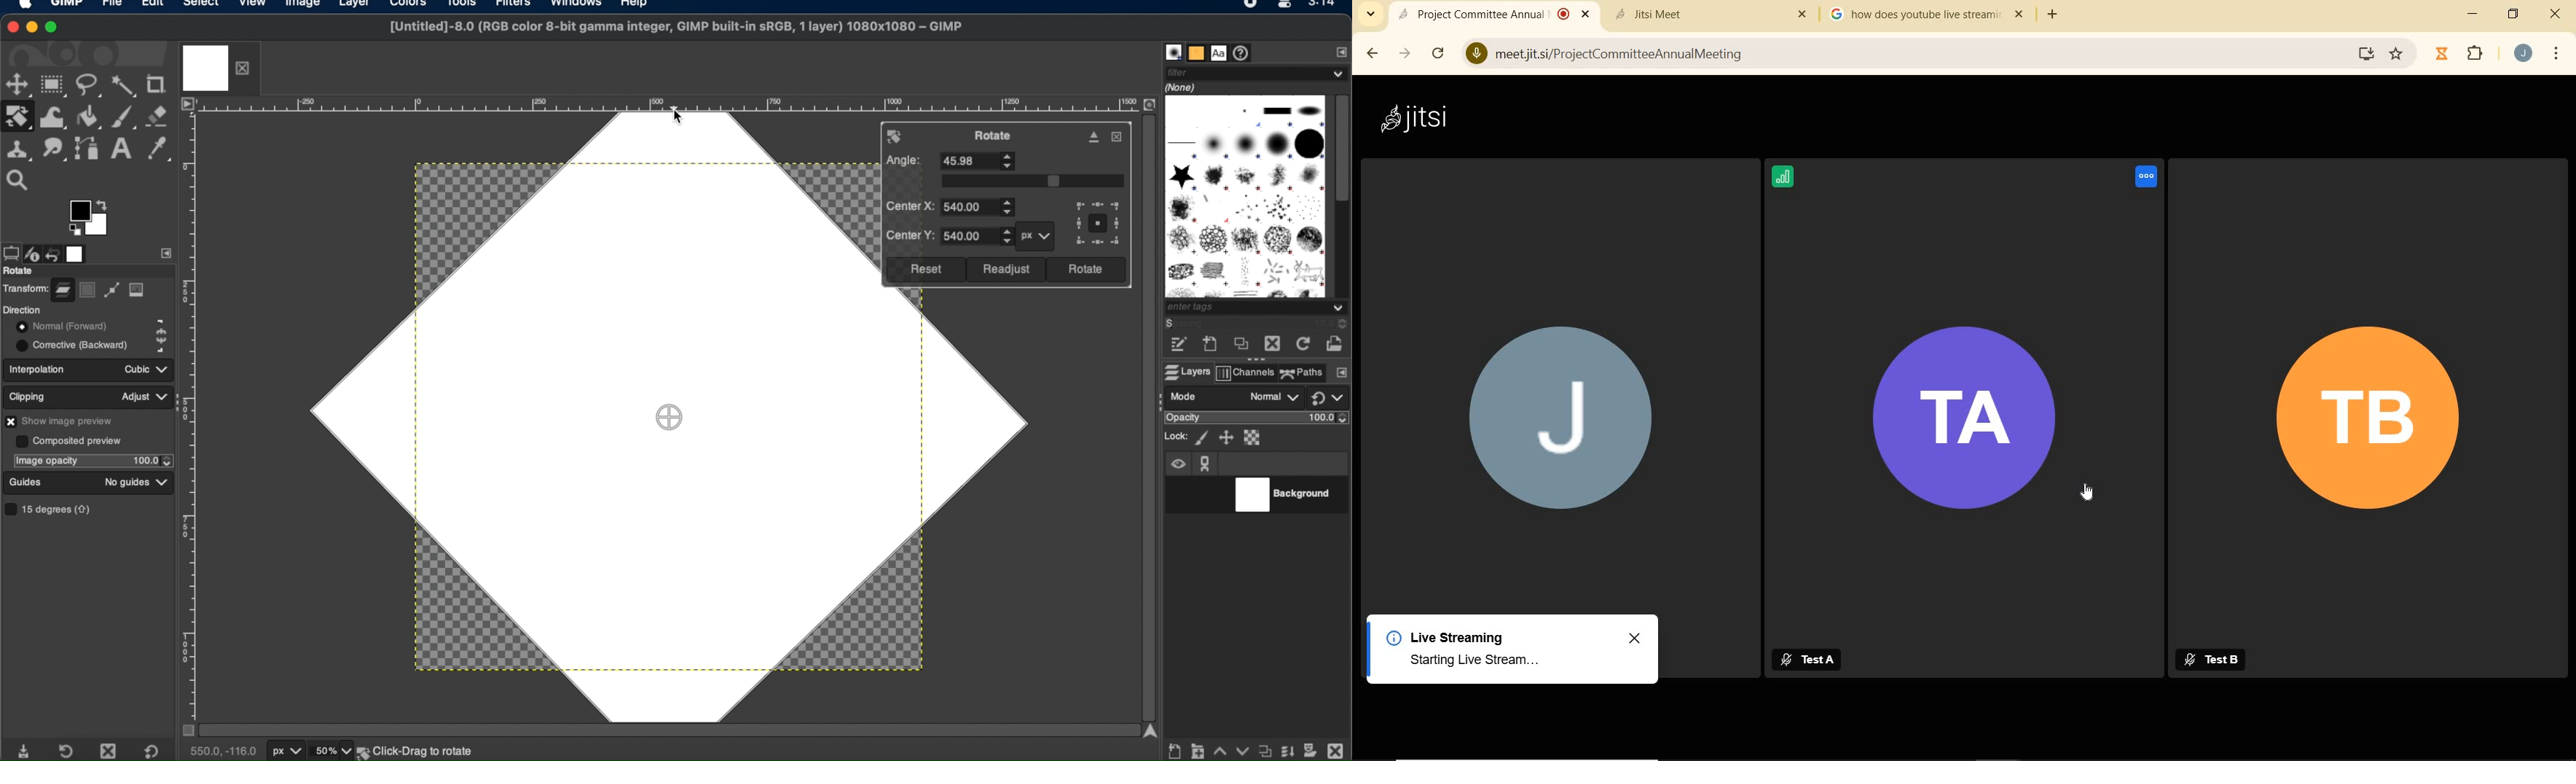 The height and width of the screenshot is (784, 2576). Describe the element at coordinates (2228, 657) in the screenshot. I see `Test B` at that location.